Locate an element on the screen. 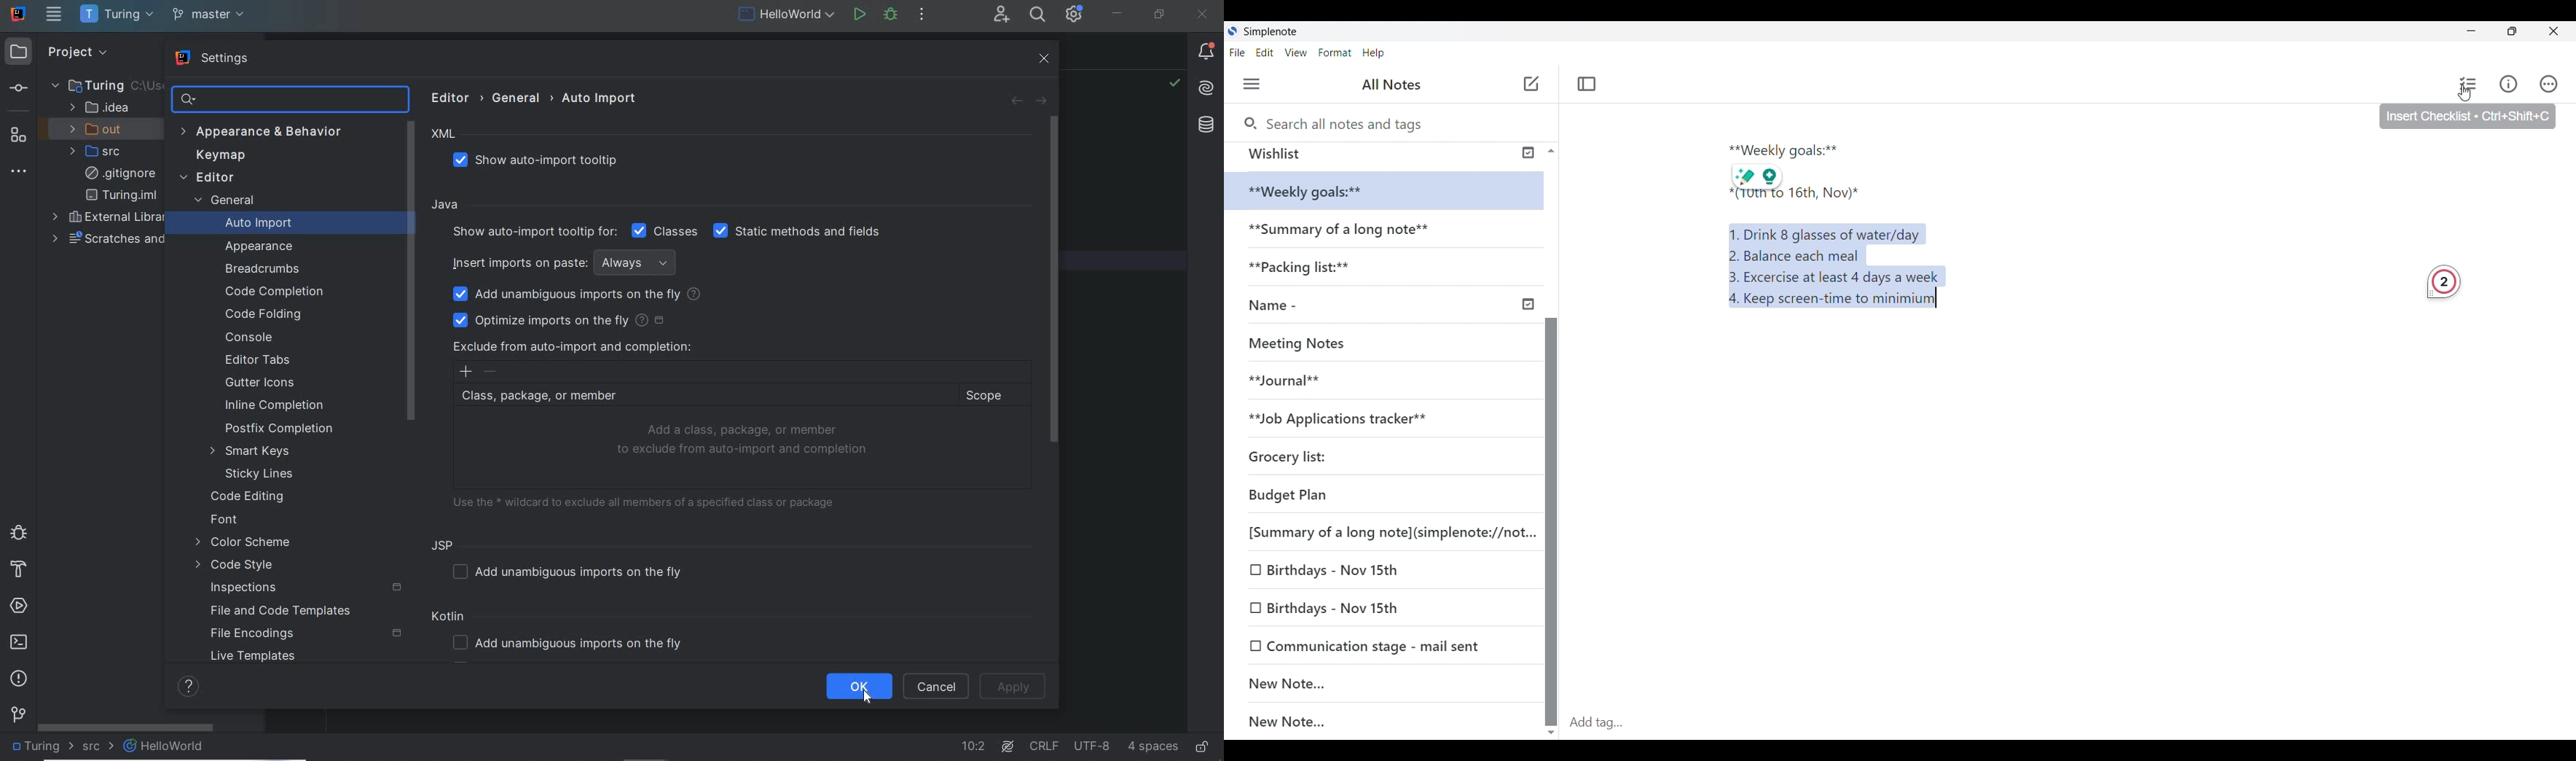 This screenshot has width=2576, height=784. **Job Applications tracker** is located at coordinates (1351, 418).